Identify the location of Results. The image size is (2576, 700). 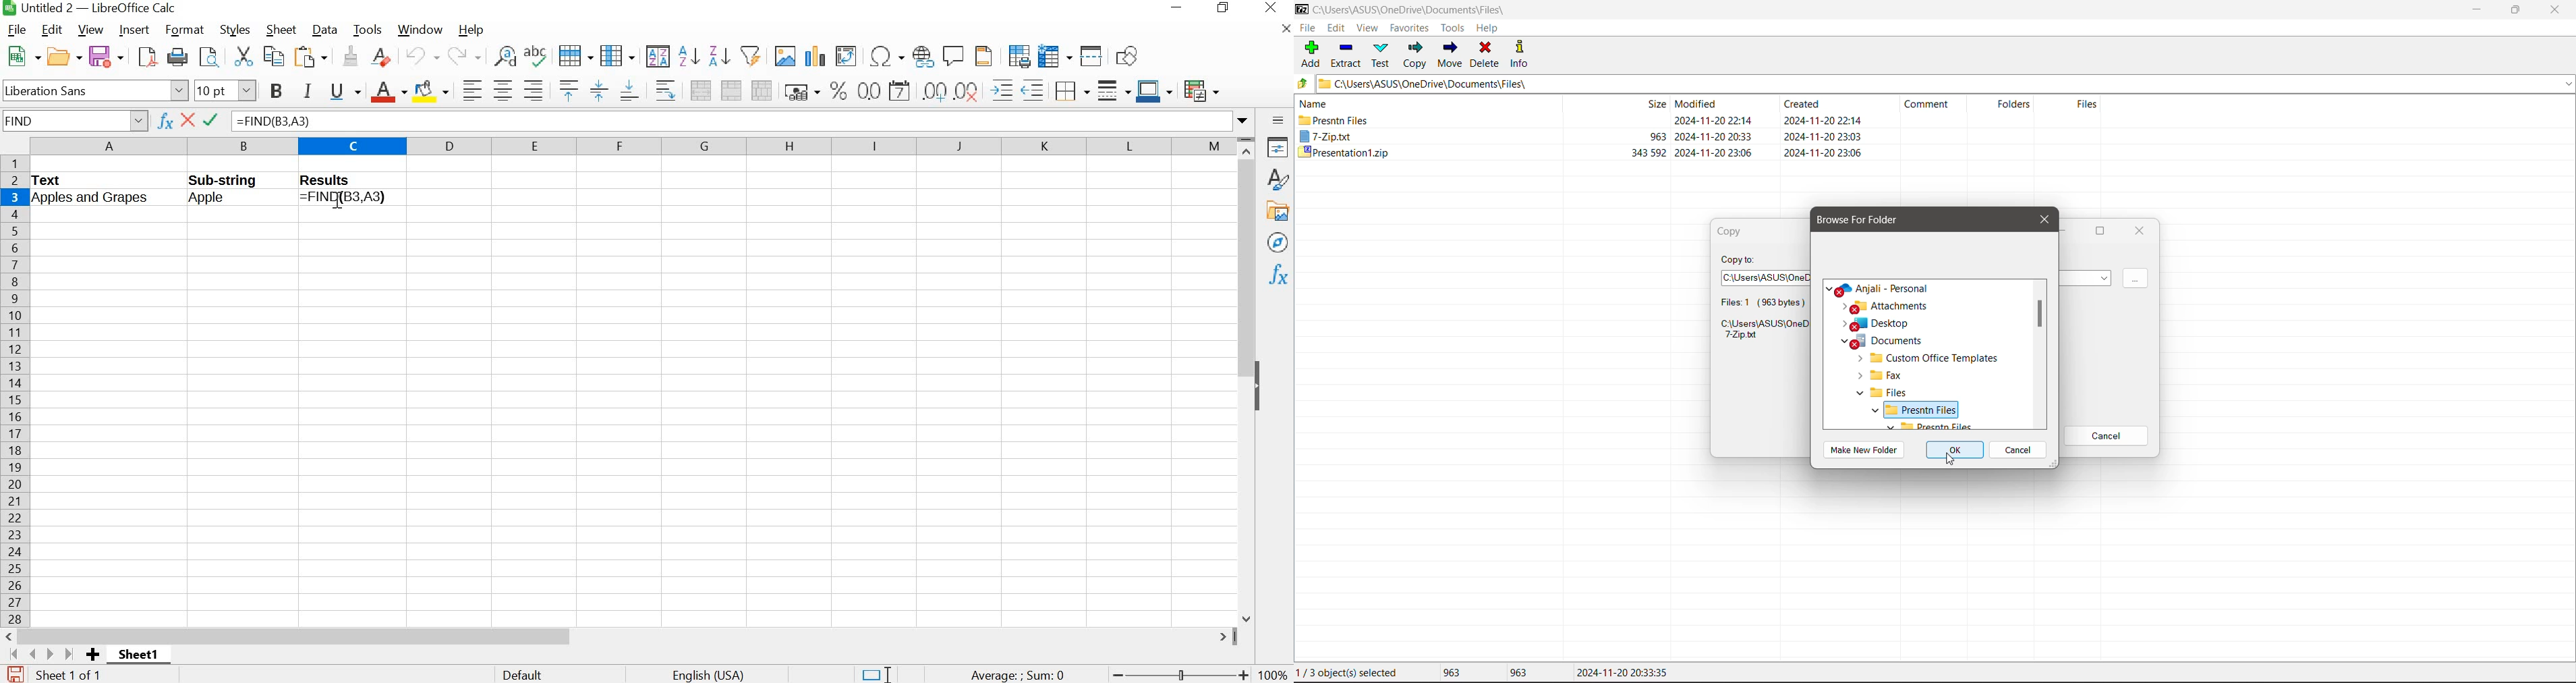
(336, 181).